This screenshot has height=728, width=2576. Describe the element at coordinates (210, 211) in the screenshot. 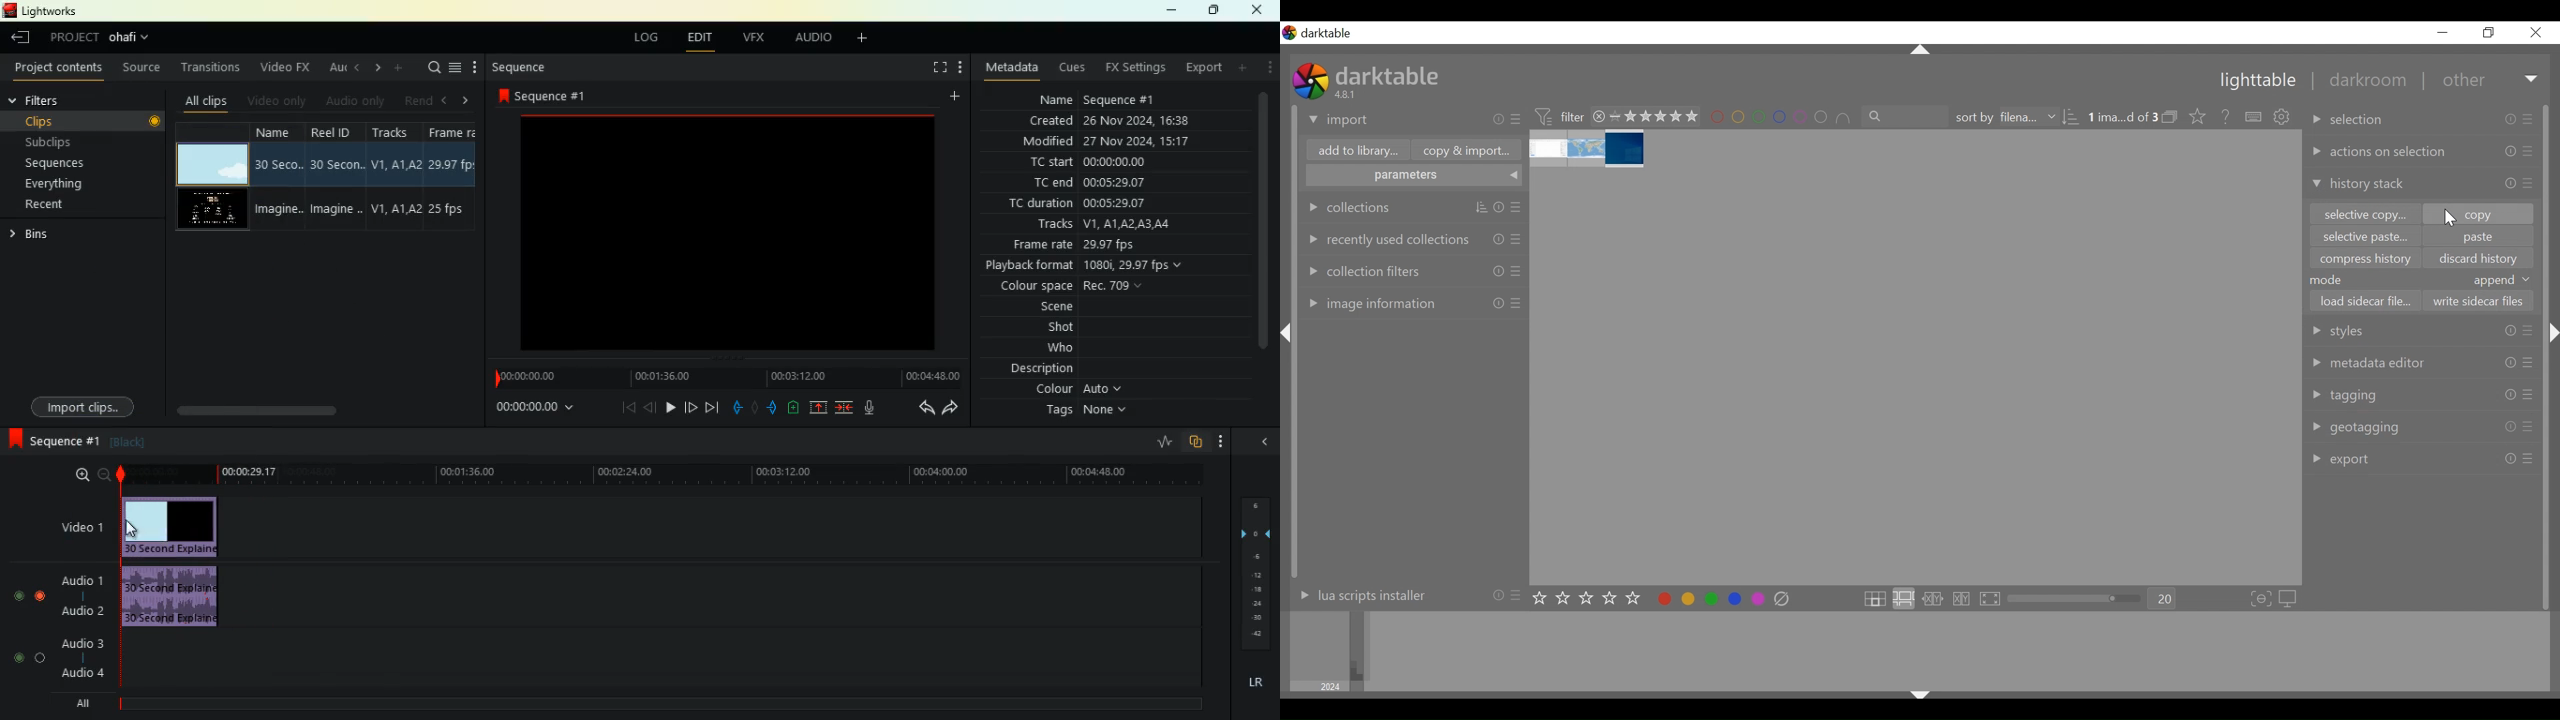

I see `video` at that location.